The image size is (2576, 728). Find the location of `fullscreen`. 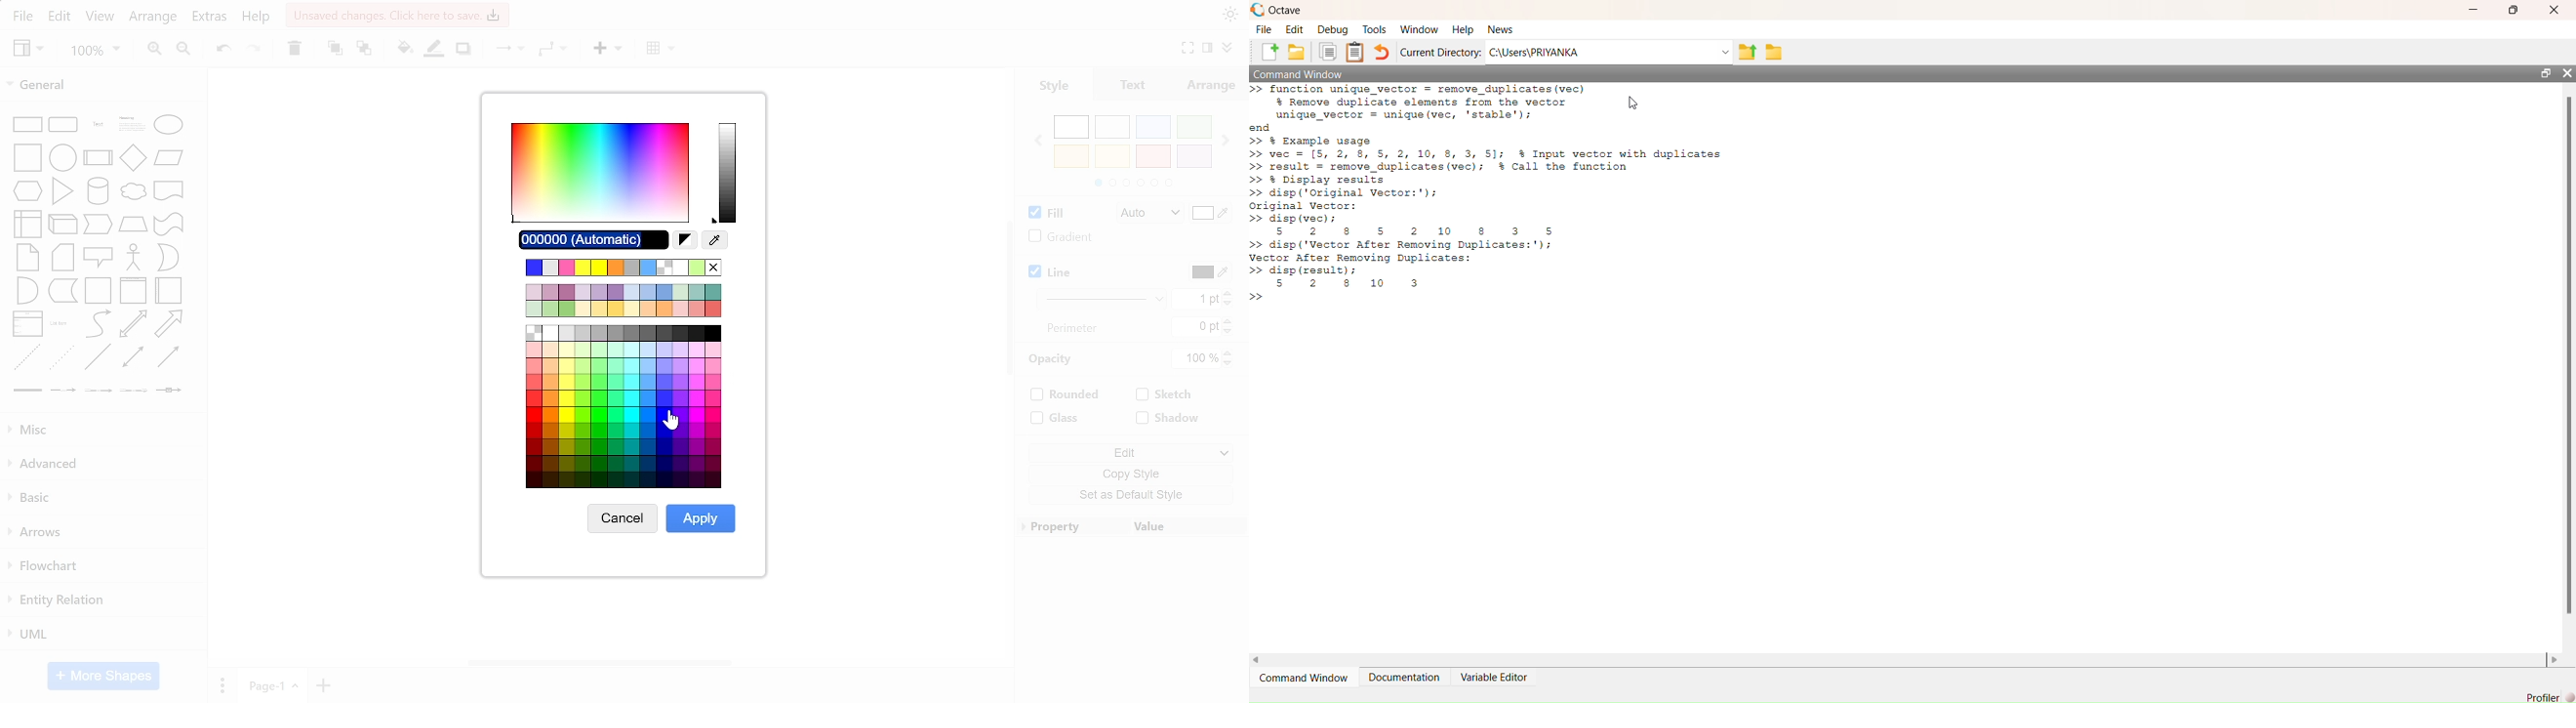

fullscreen is located at coordinates (1187, 49).